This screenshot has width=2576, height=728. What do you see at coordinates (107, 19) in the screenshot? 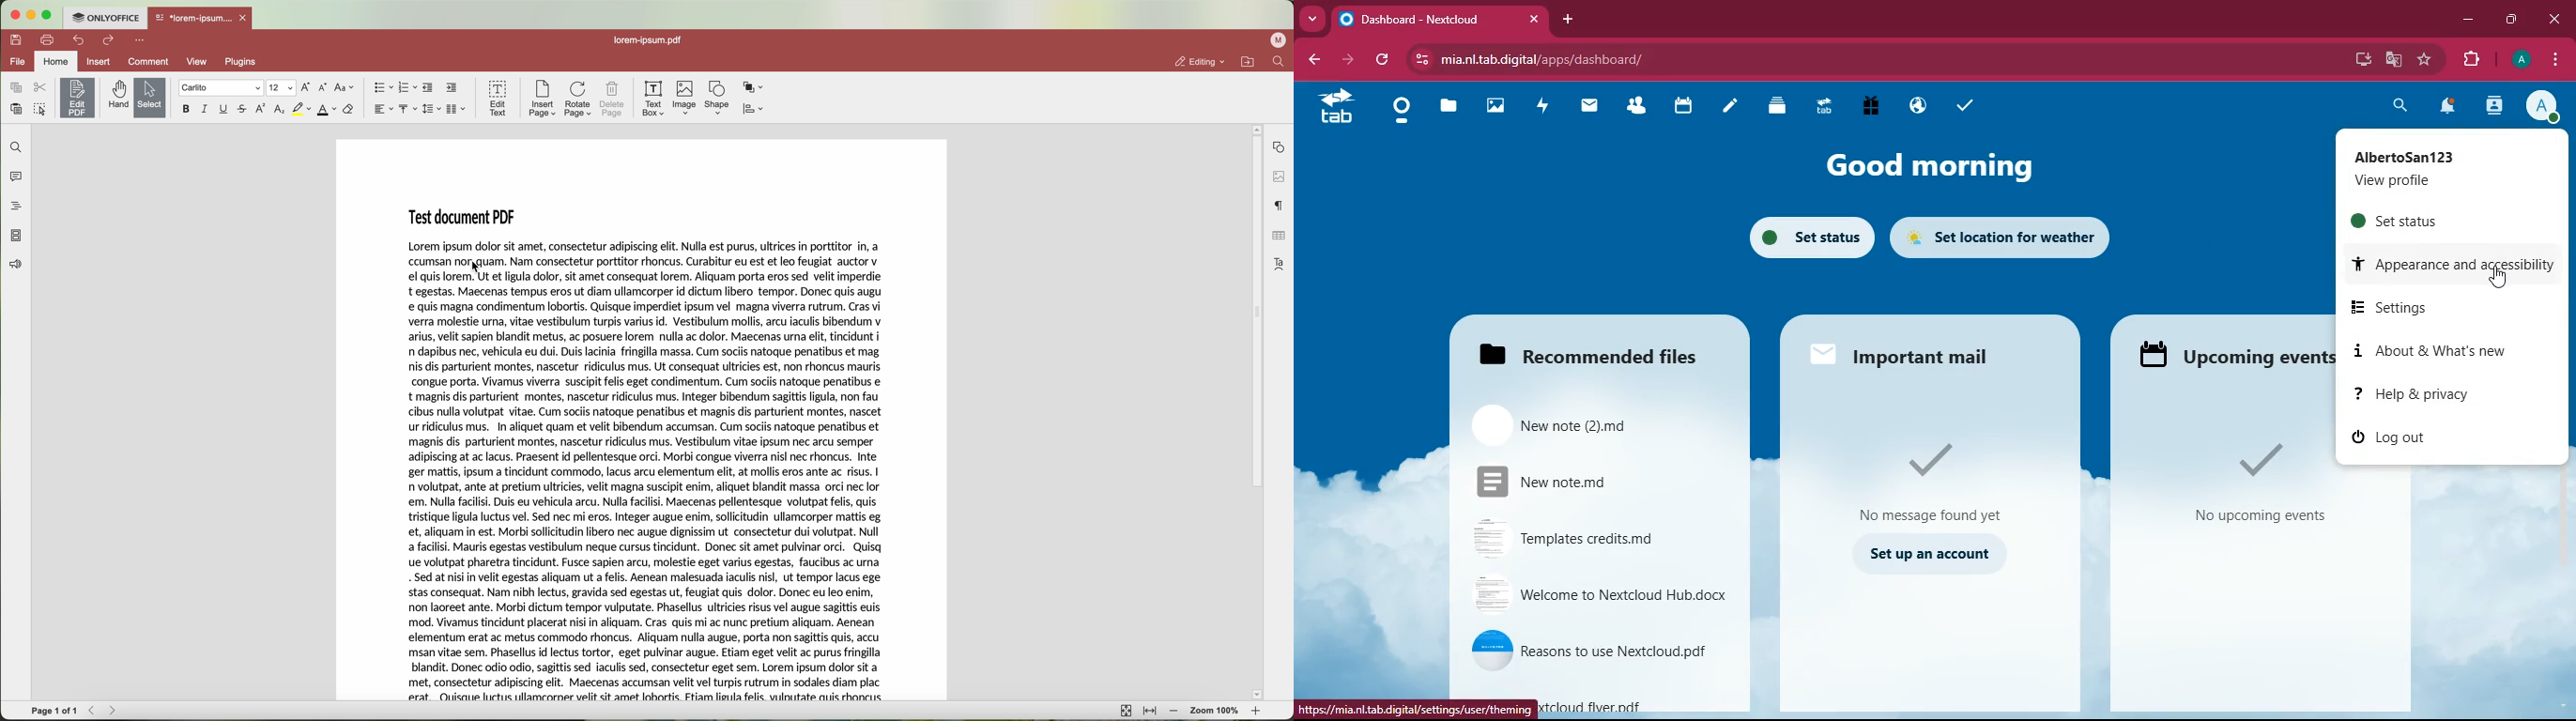
I see `ONLYOFFICE` at bounding box center [107, 19].